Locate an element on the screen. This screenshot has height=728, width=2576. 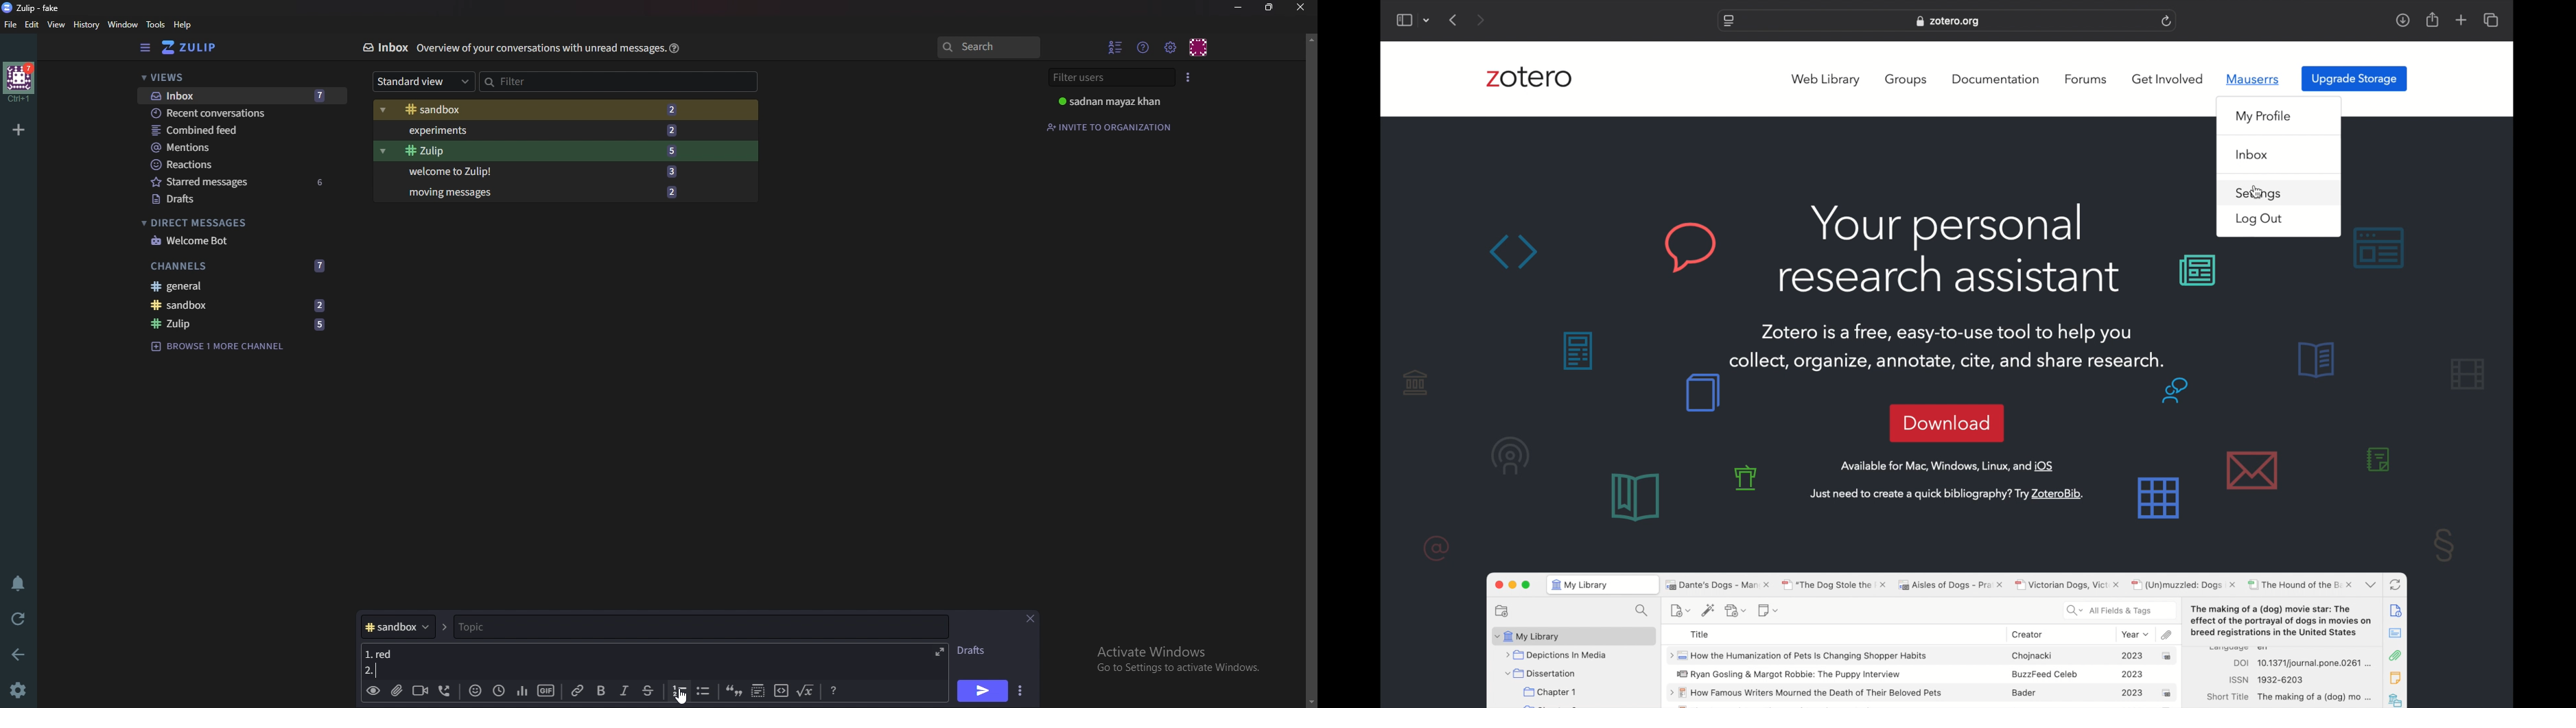
Add organization is located at coordinates (20, 128).